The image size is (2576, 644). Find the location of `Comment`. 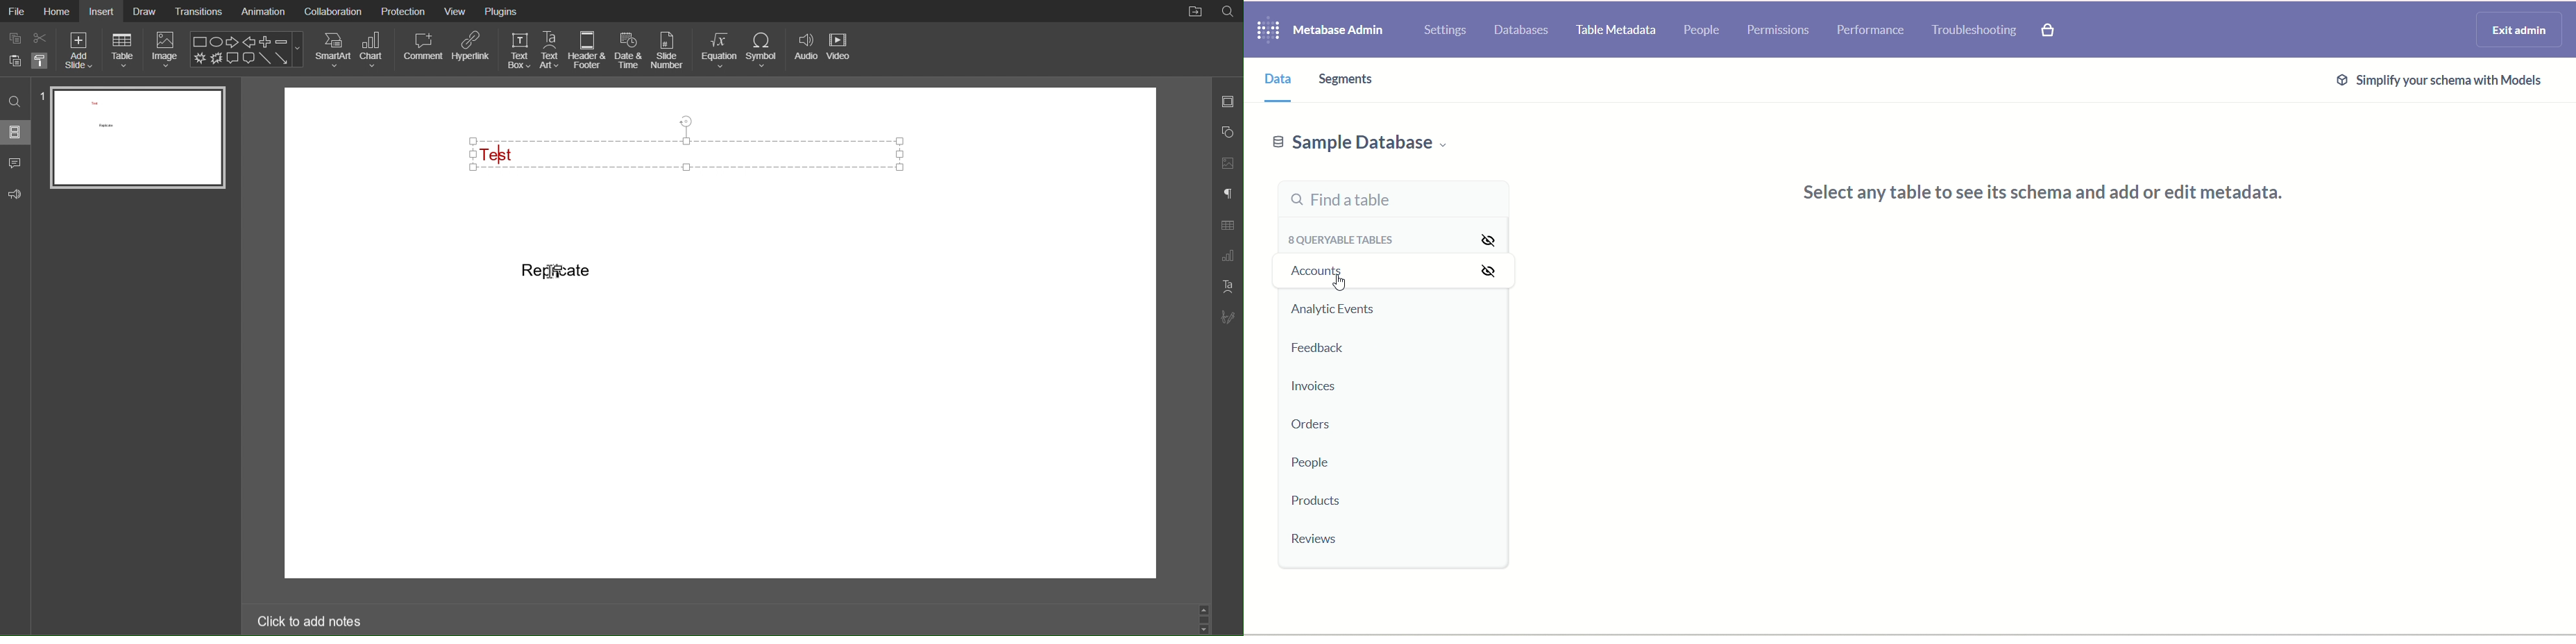

Comment is located at coordinates (15, 164).